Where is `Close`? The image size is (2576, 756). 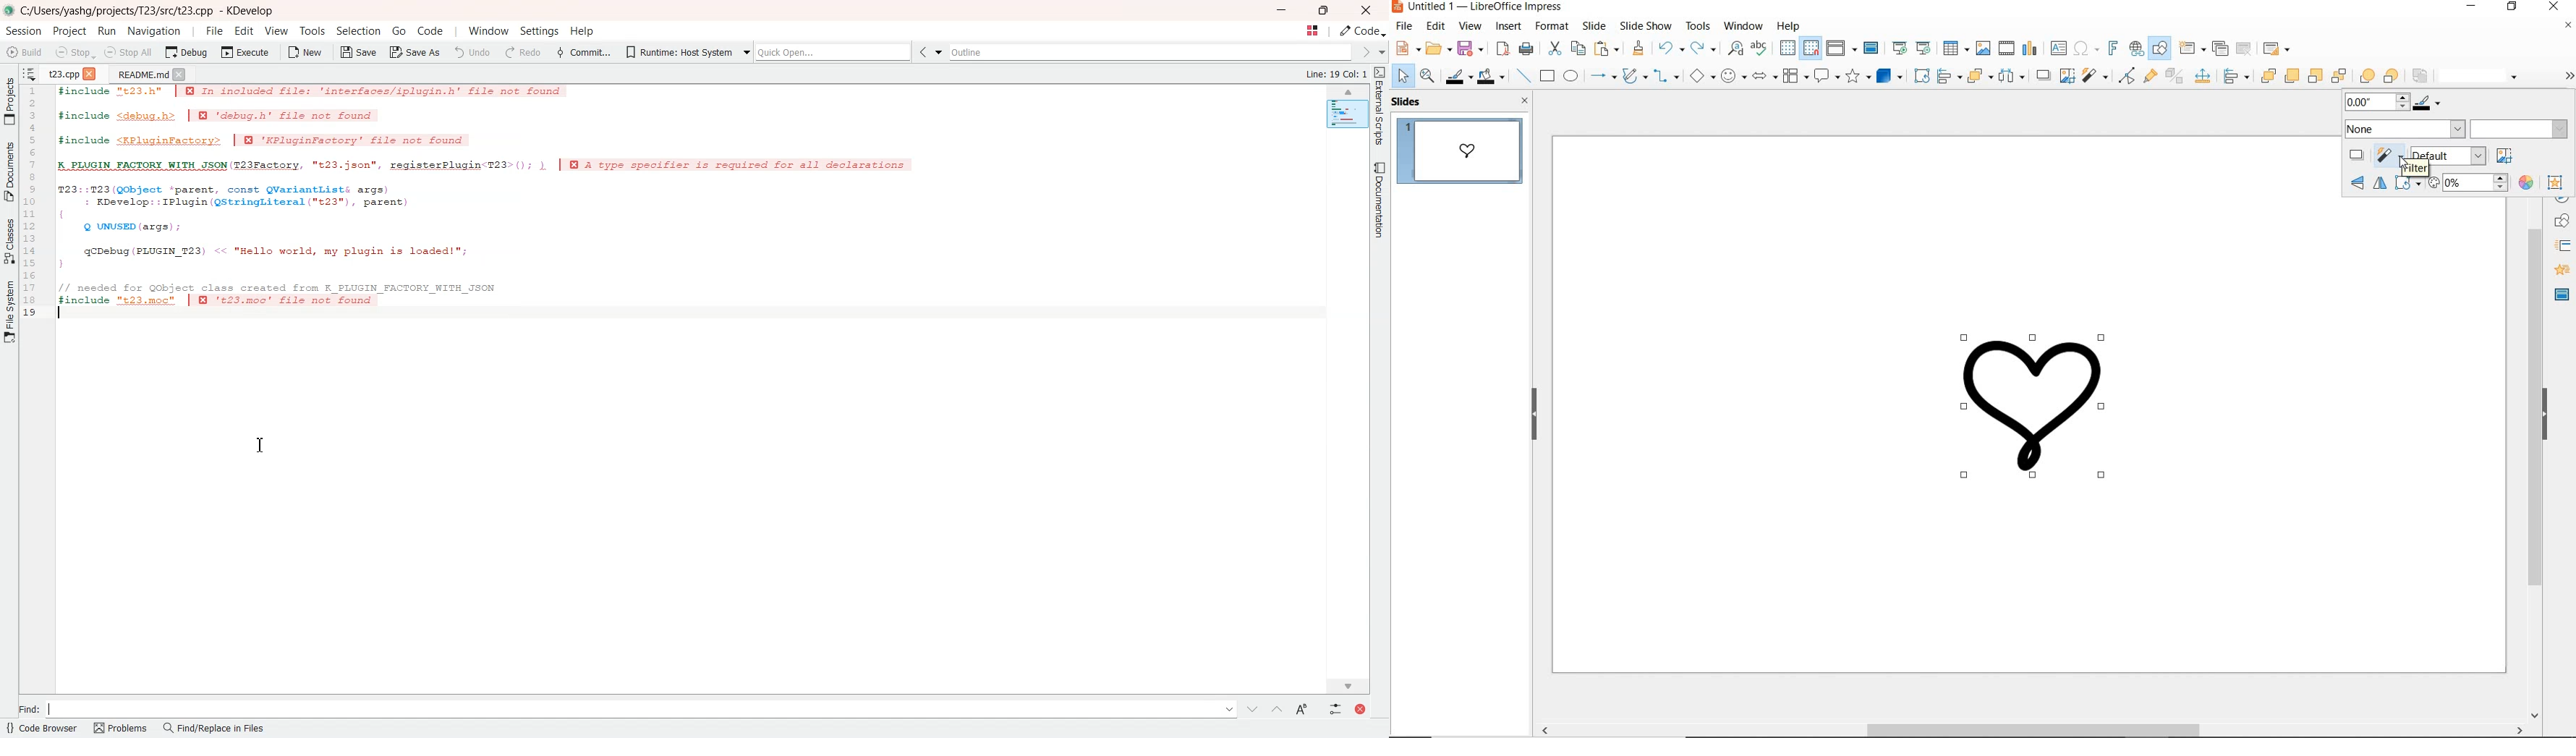 Close is located at coordinates (180, 74).